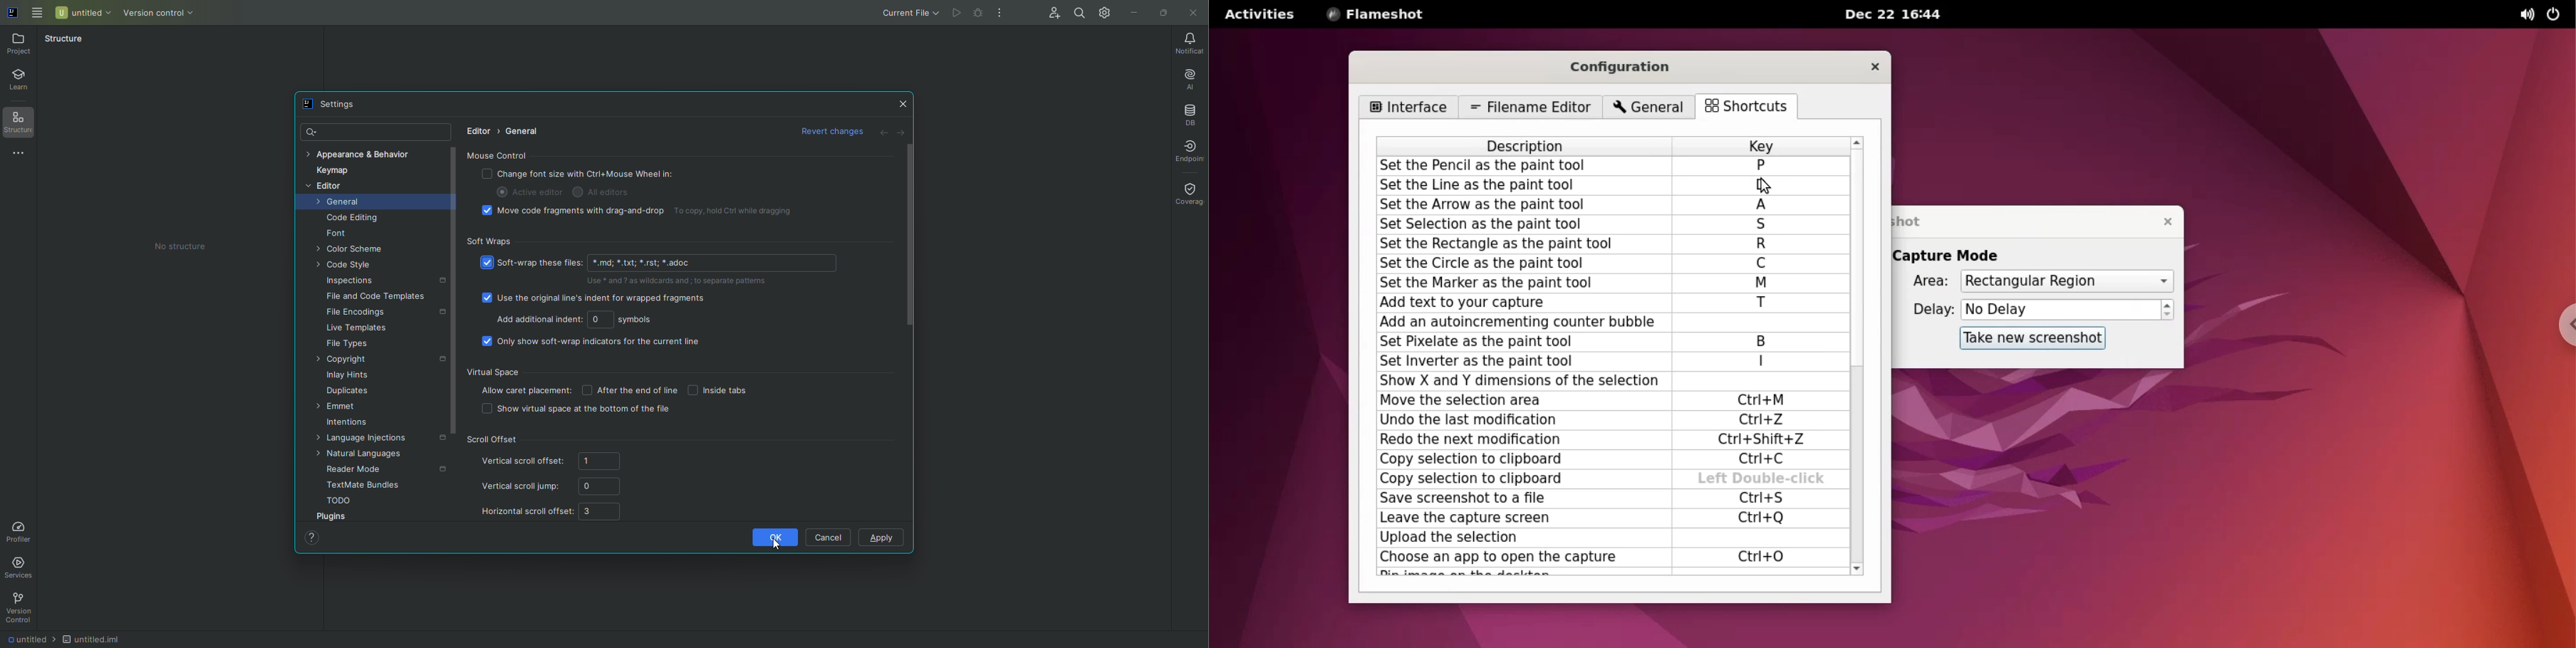 This screenshot has height=672, width=2576. I want to click on capture mode, so click(1960, 255).